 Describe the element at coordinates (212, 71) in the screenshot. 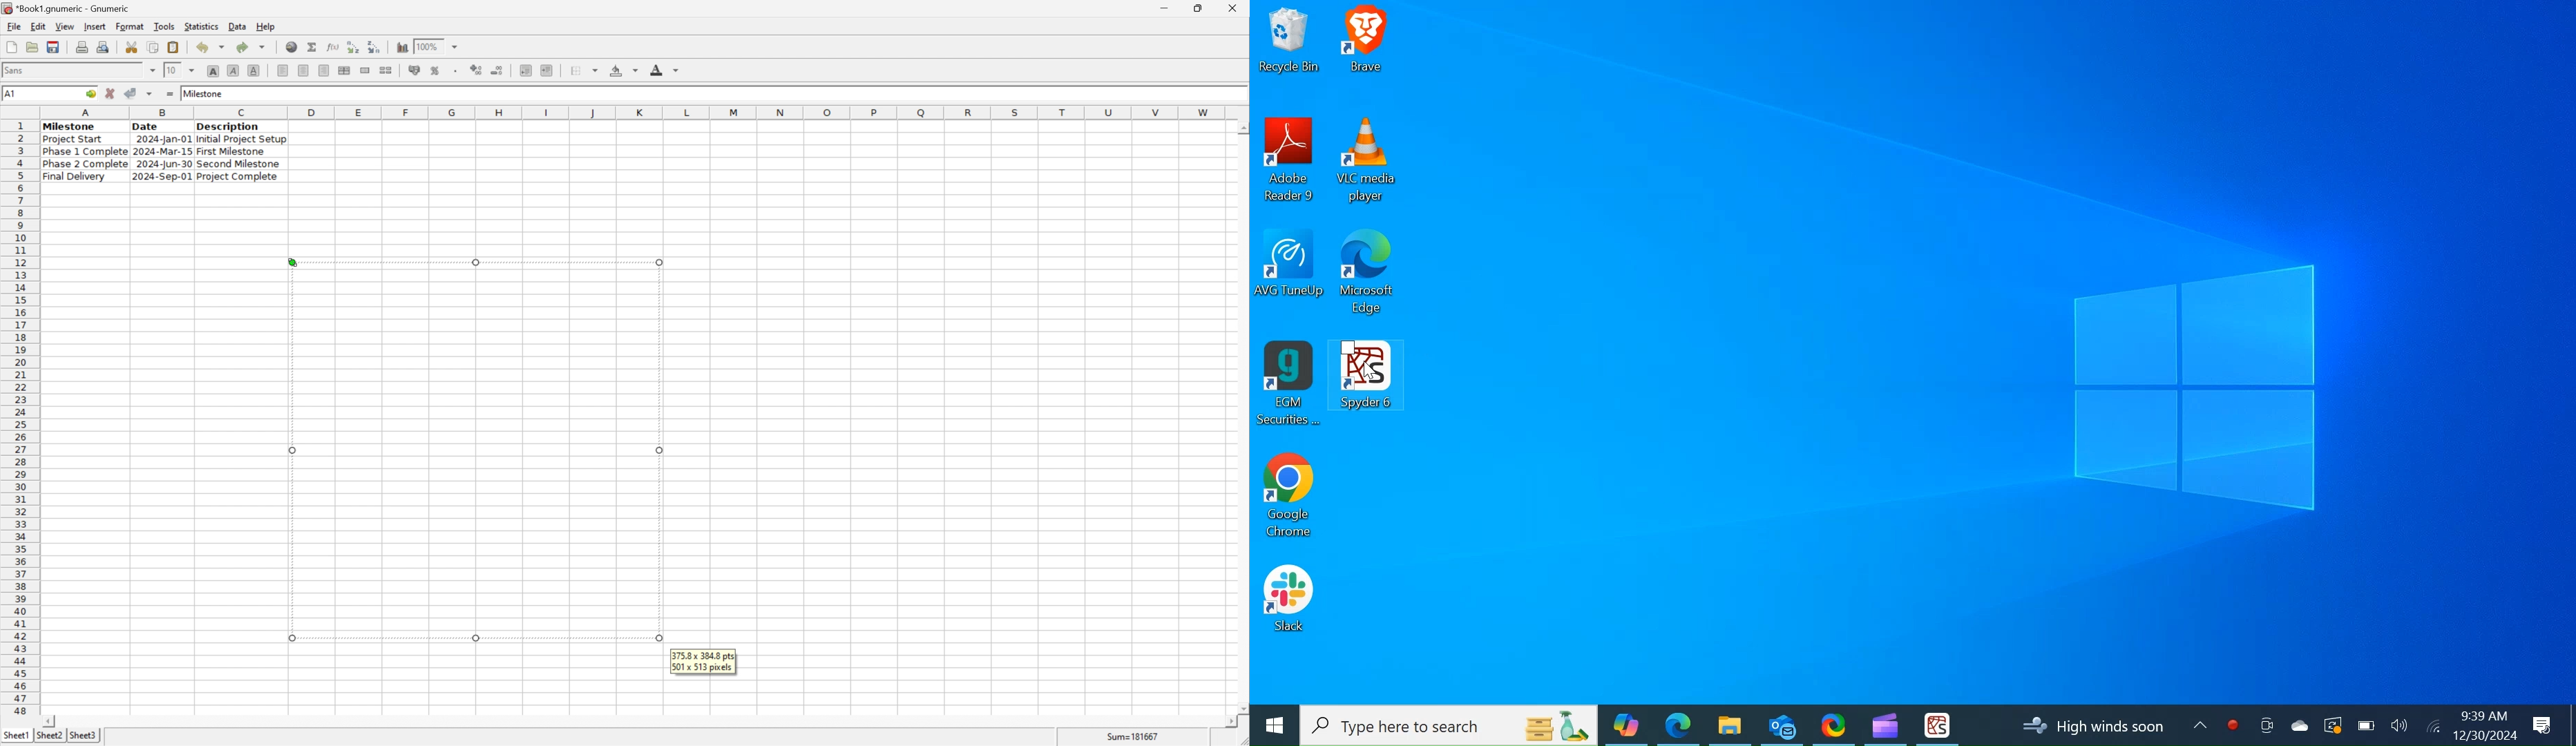

I see `bold` at that location.